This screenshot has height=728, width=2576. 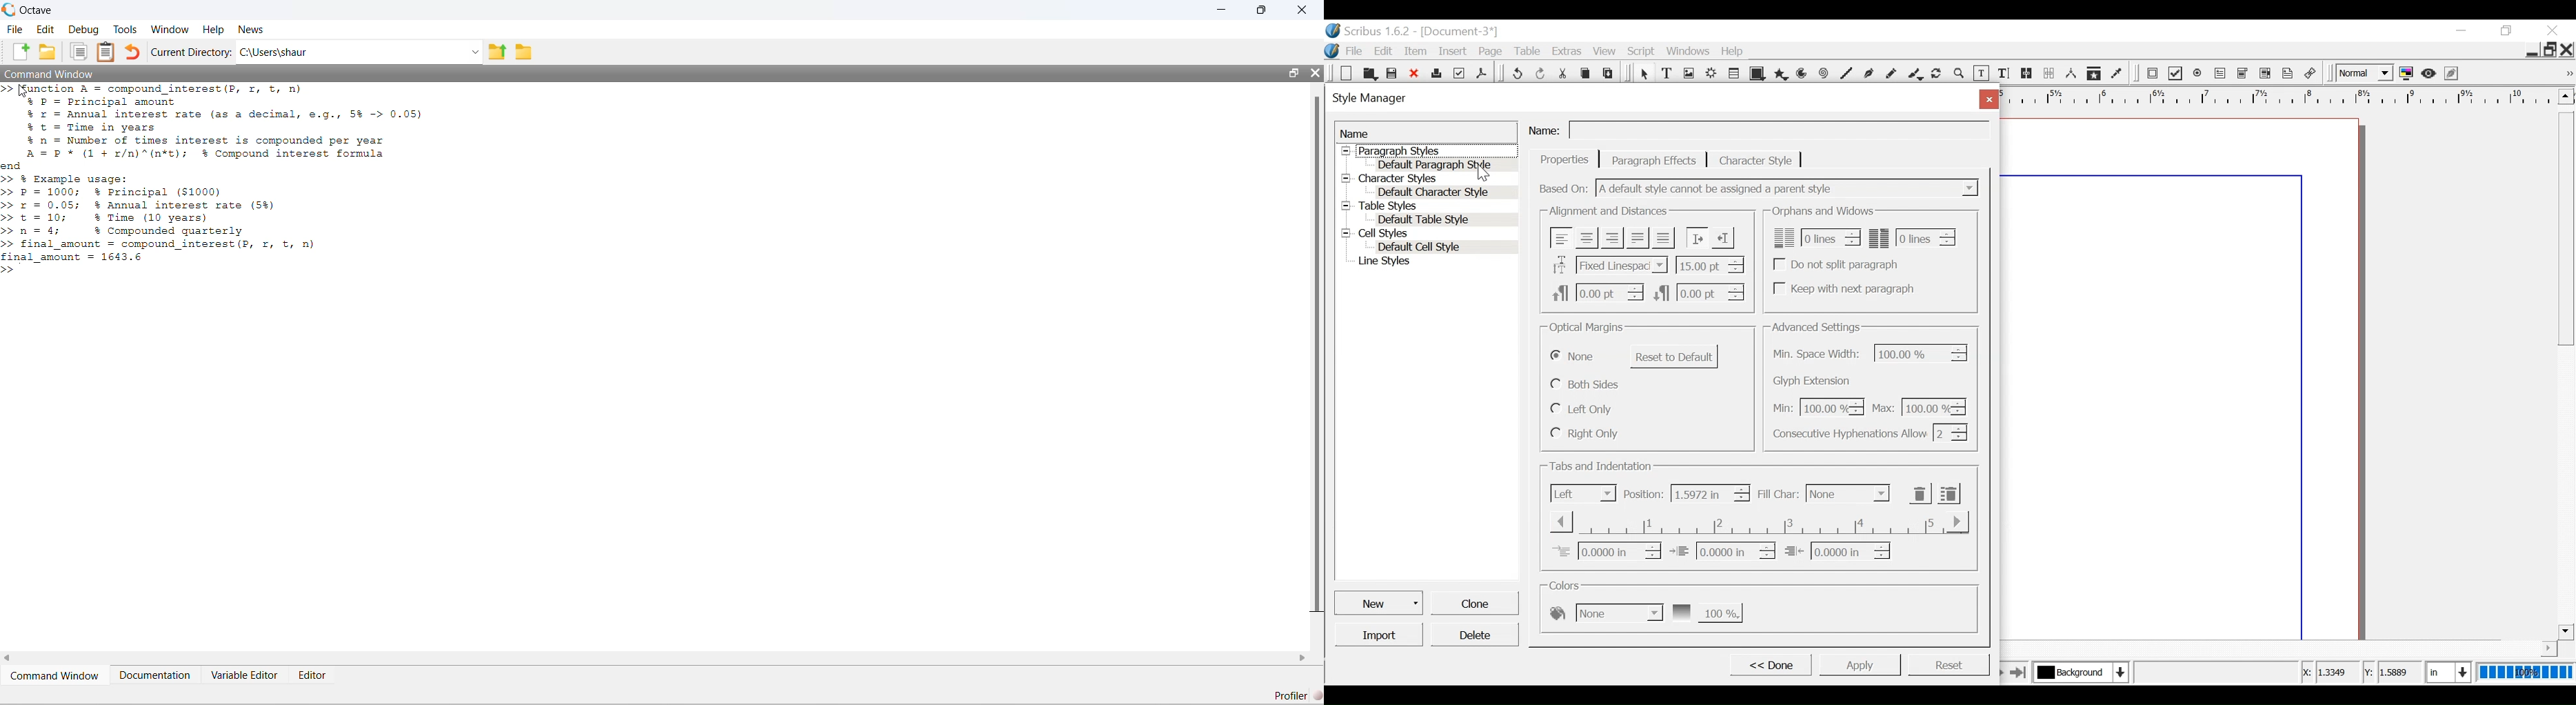 I want to click on Delete all tabular, so click(x=1948, y=493).